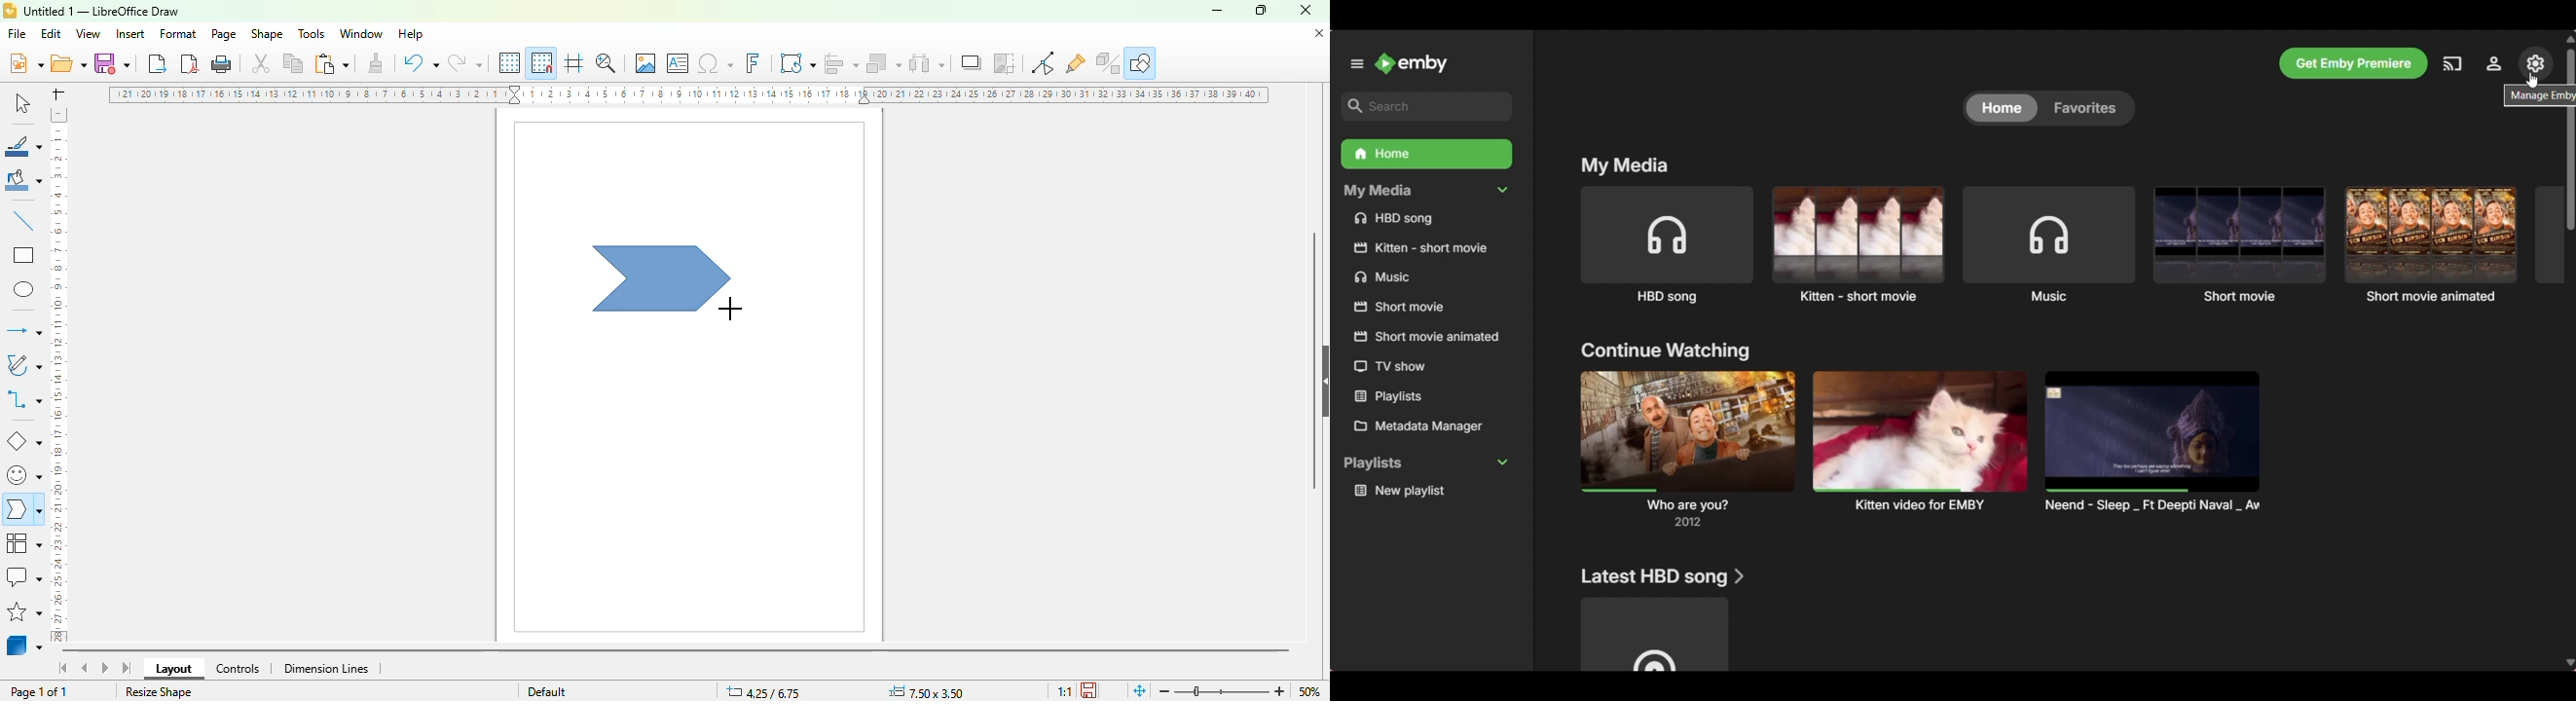 This screenshot has width=2576, height=728. Describe the element at coordinates (238, 669) in the screenshot. I see `controls` at that location.